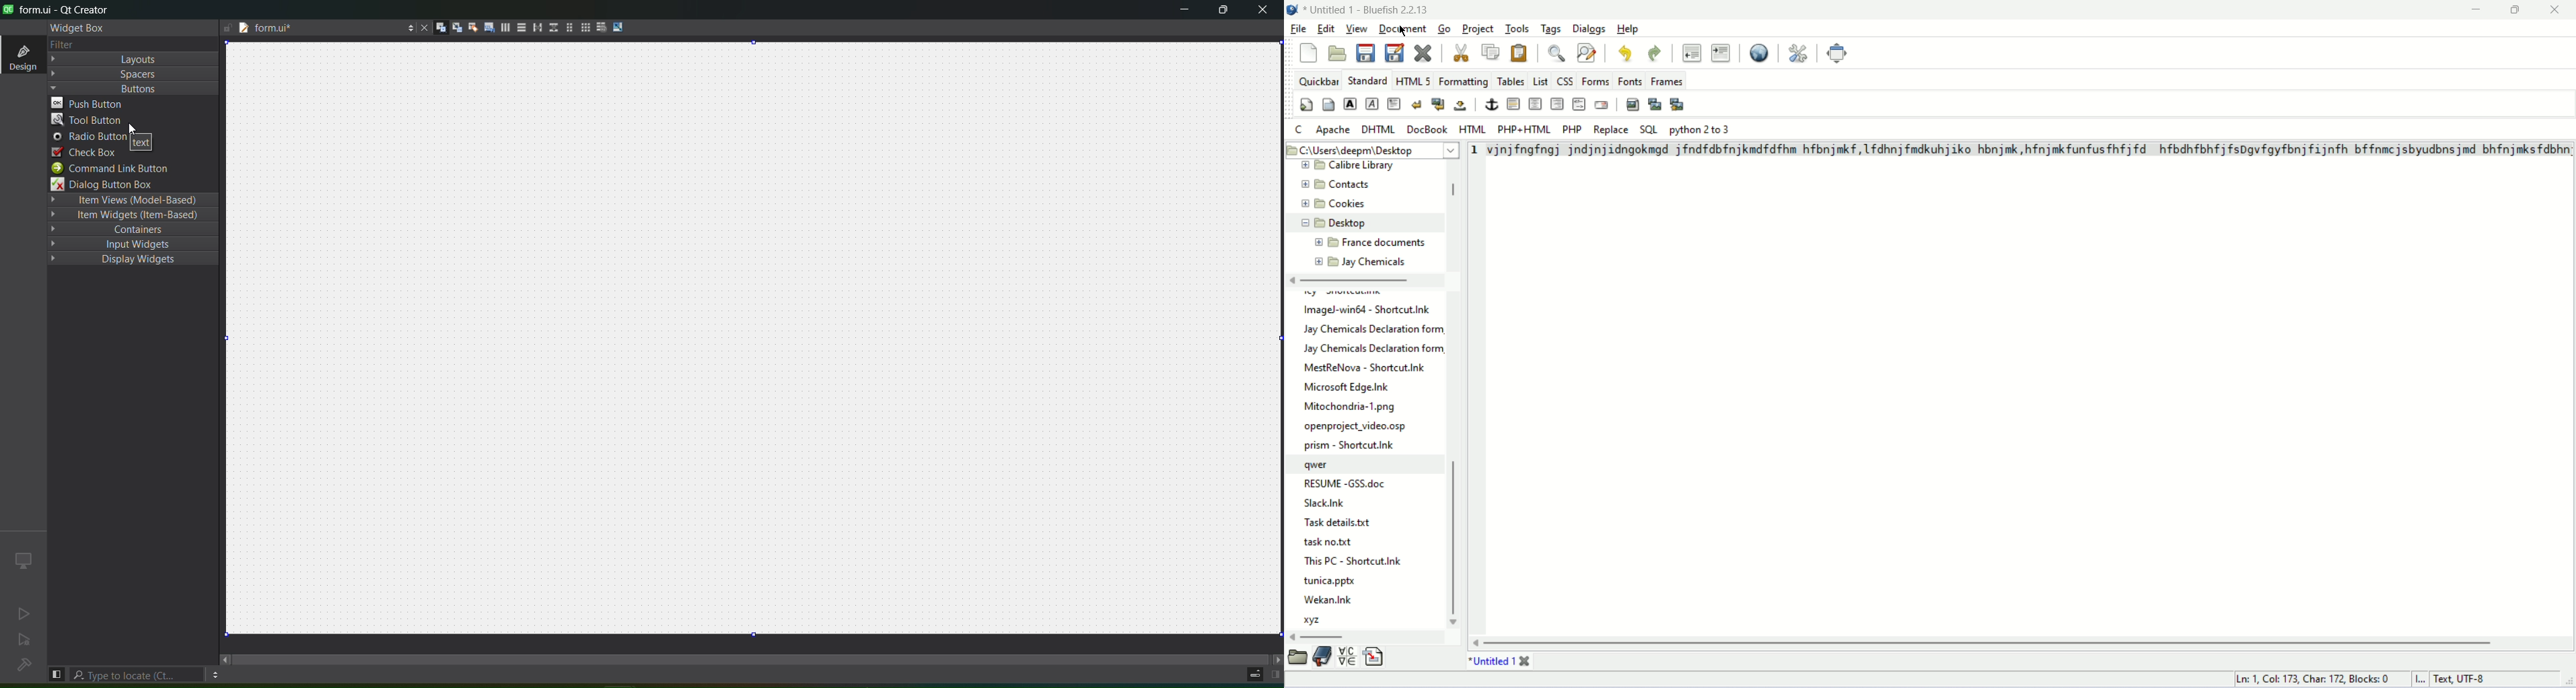 The height and width of the screenshot is (700, 2576). I want to click on pyhton 2 to 3, so click(1701, 130).